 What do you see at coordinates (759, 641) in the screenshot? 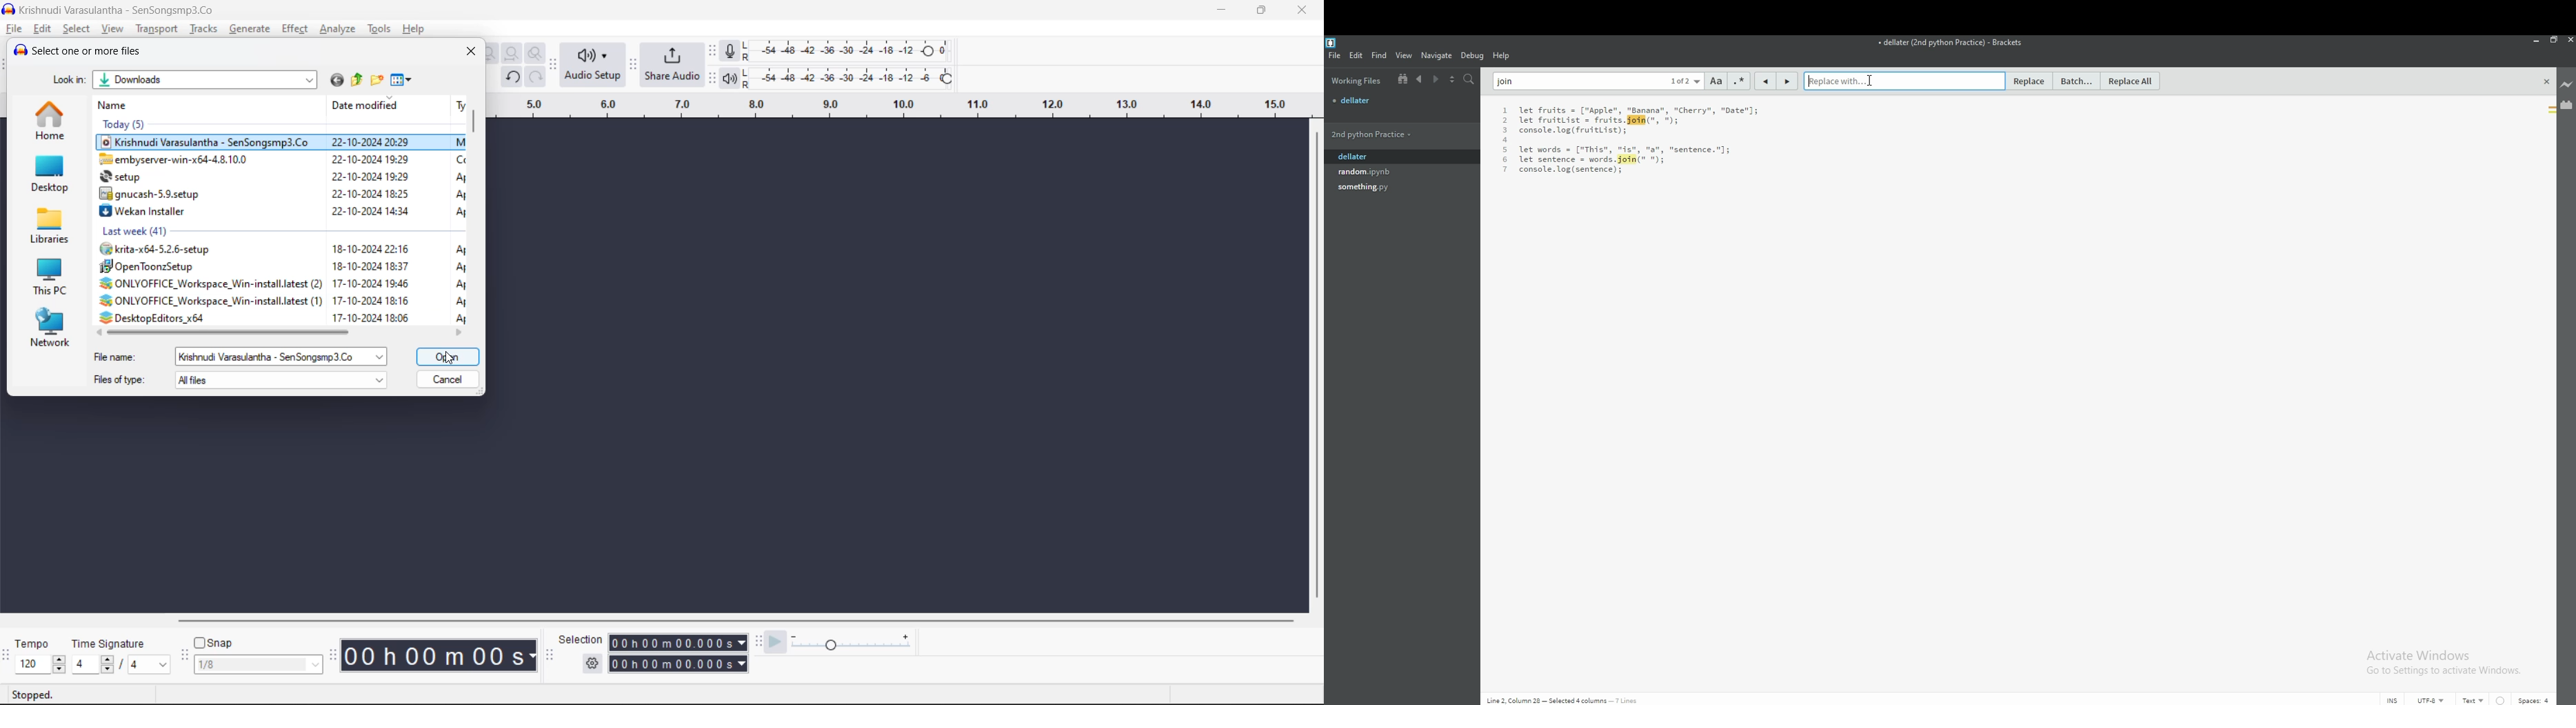
I see `play at speed toolbar` at bounding box center [759, 641].